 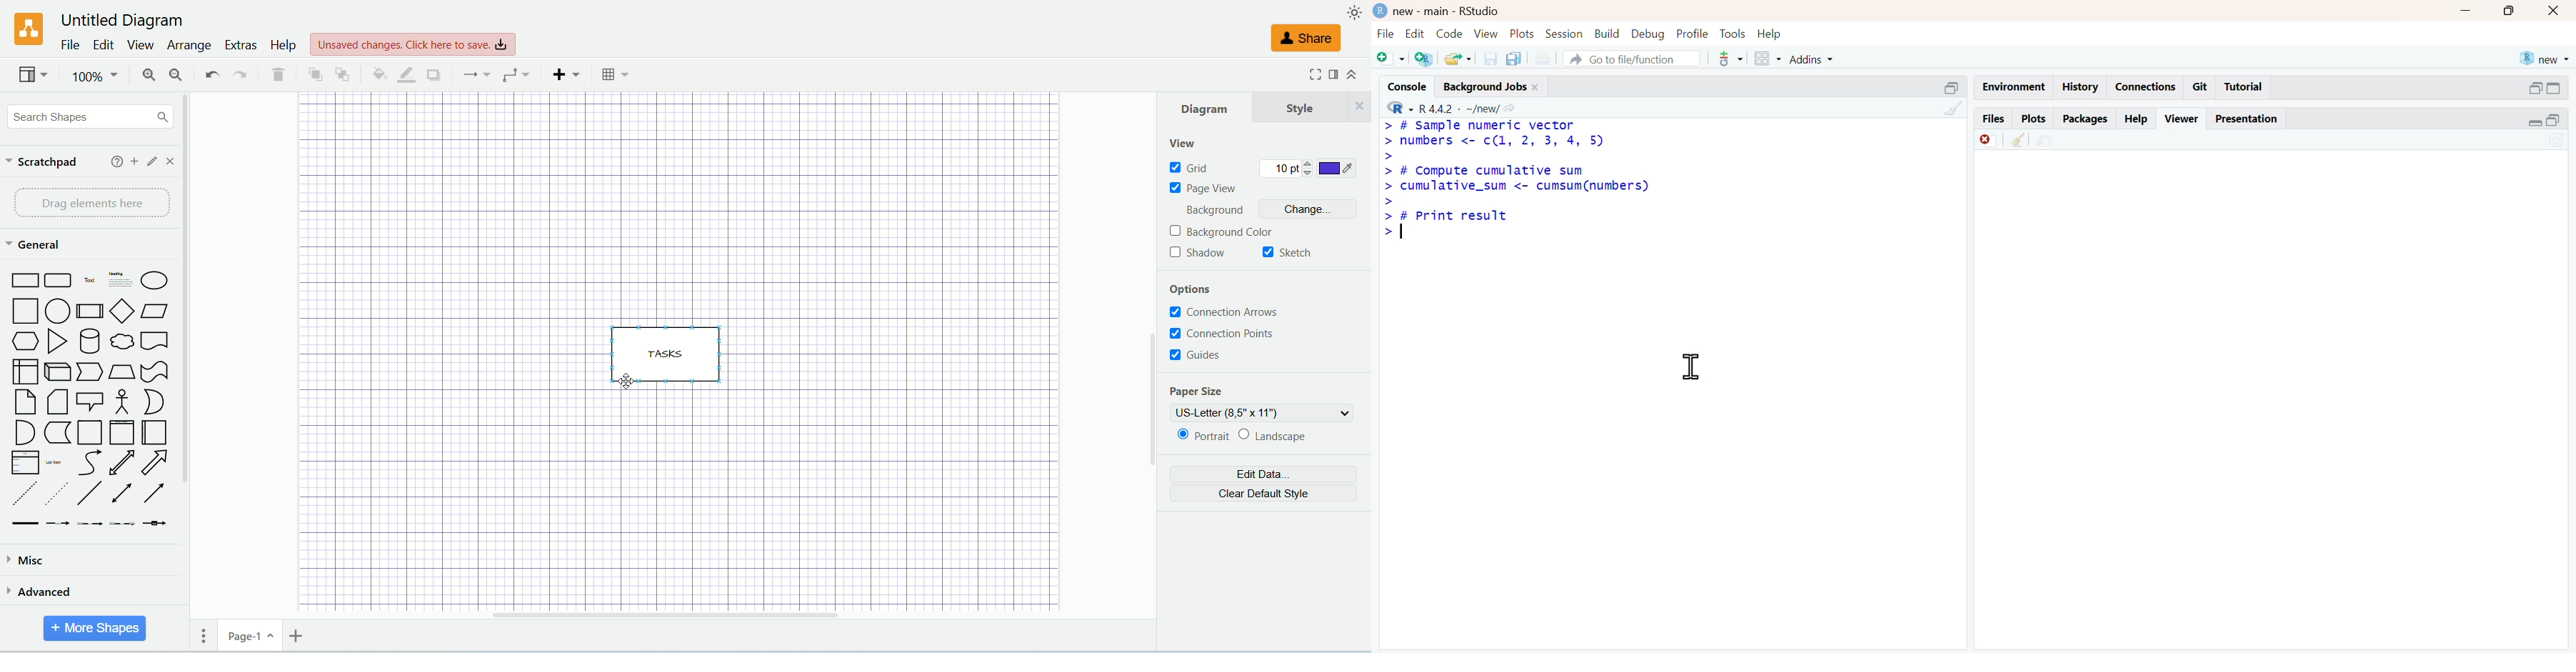 I want to click on R, so click(x=1401, y=107).